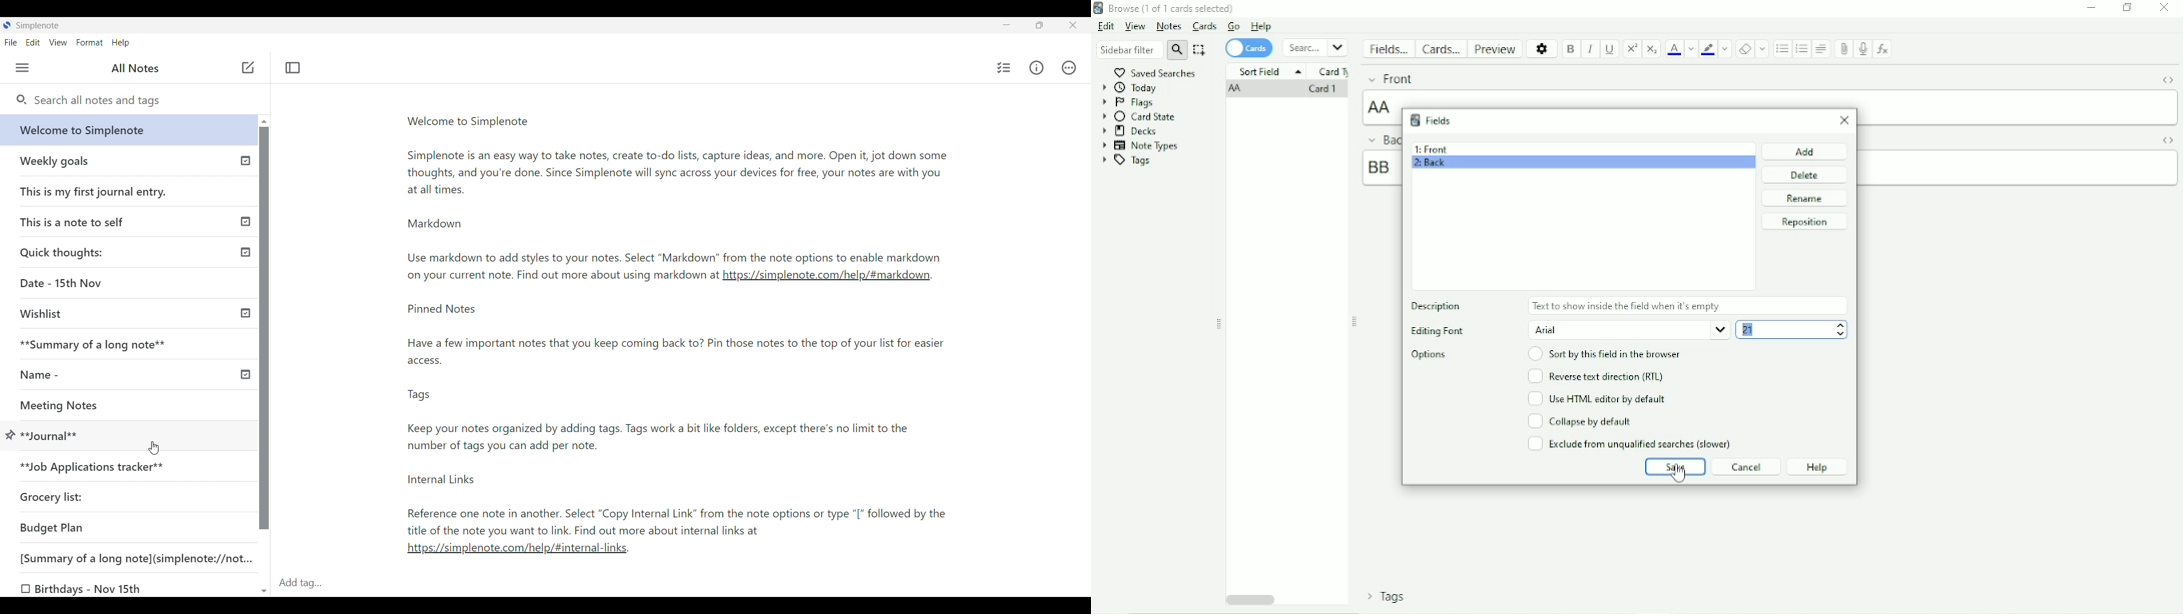 Image resolution: width=2184 pixels, height=616 pixels. Describe the element at coordinates (1591, 50) in the screenshot. I see `Italic` at that location.